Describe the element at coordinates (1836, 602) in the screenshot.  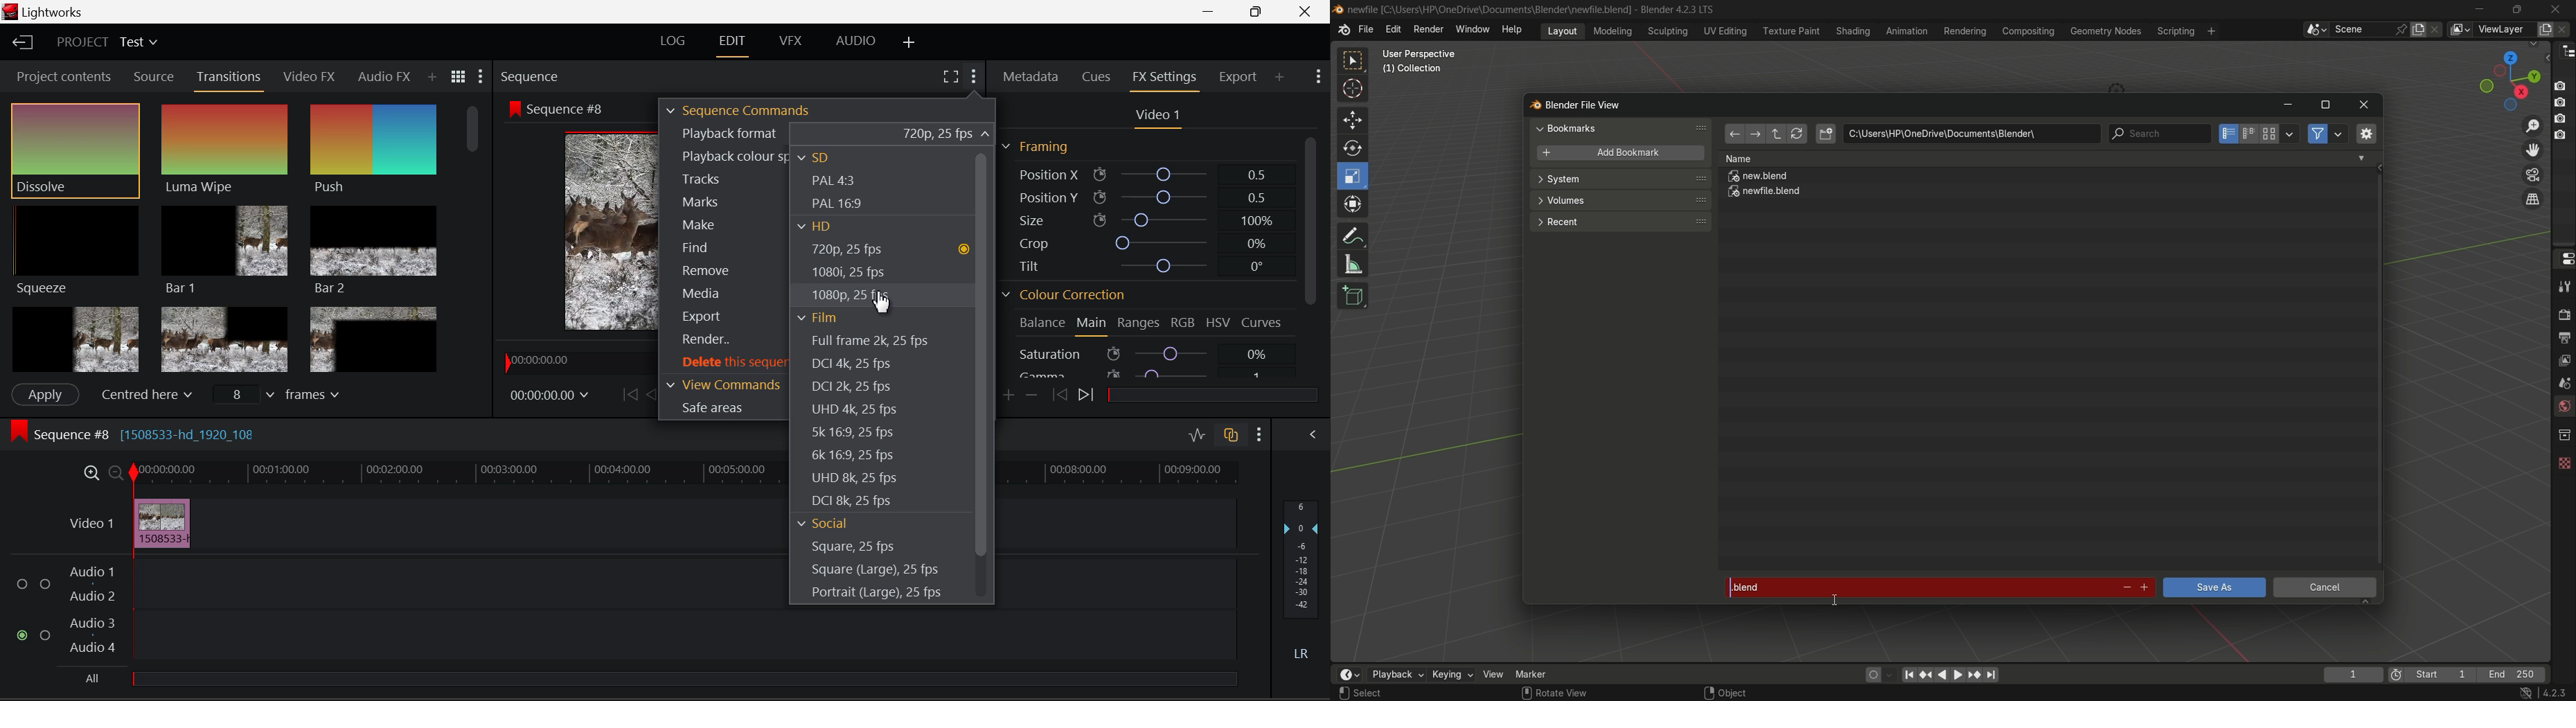
I see `text Cursor` at that location.